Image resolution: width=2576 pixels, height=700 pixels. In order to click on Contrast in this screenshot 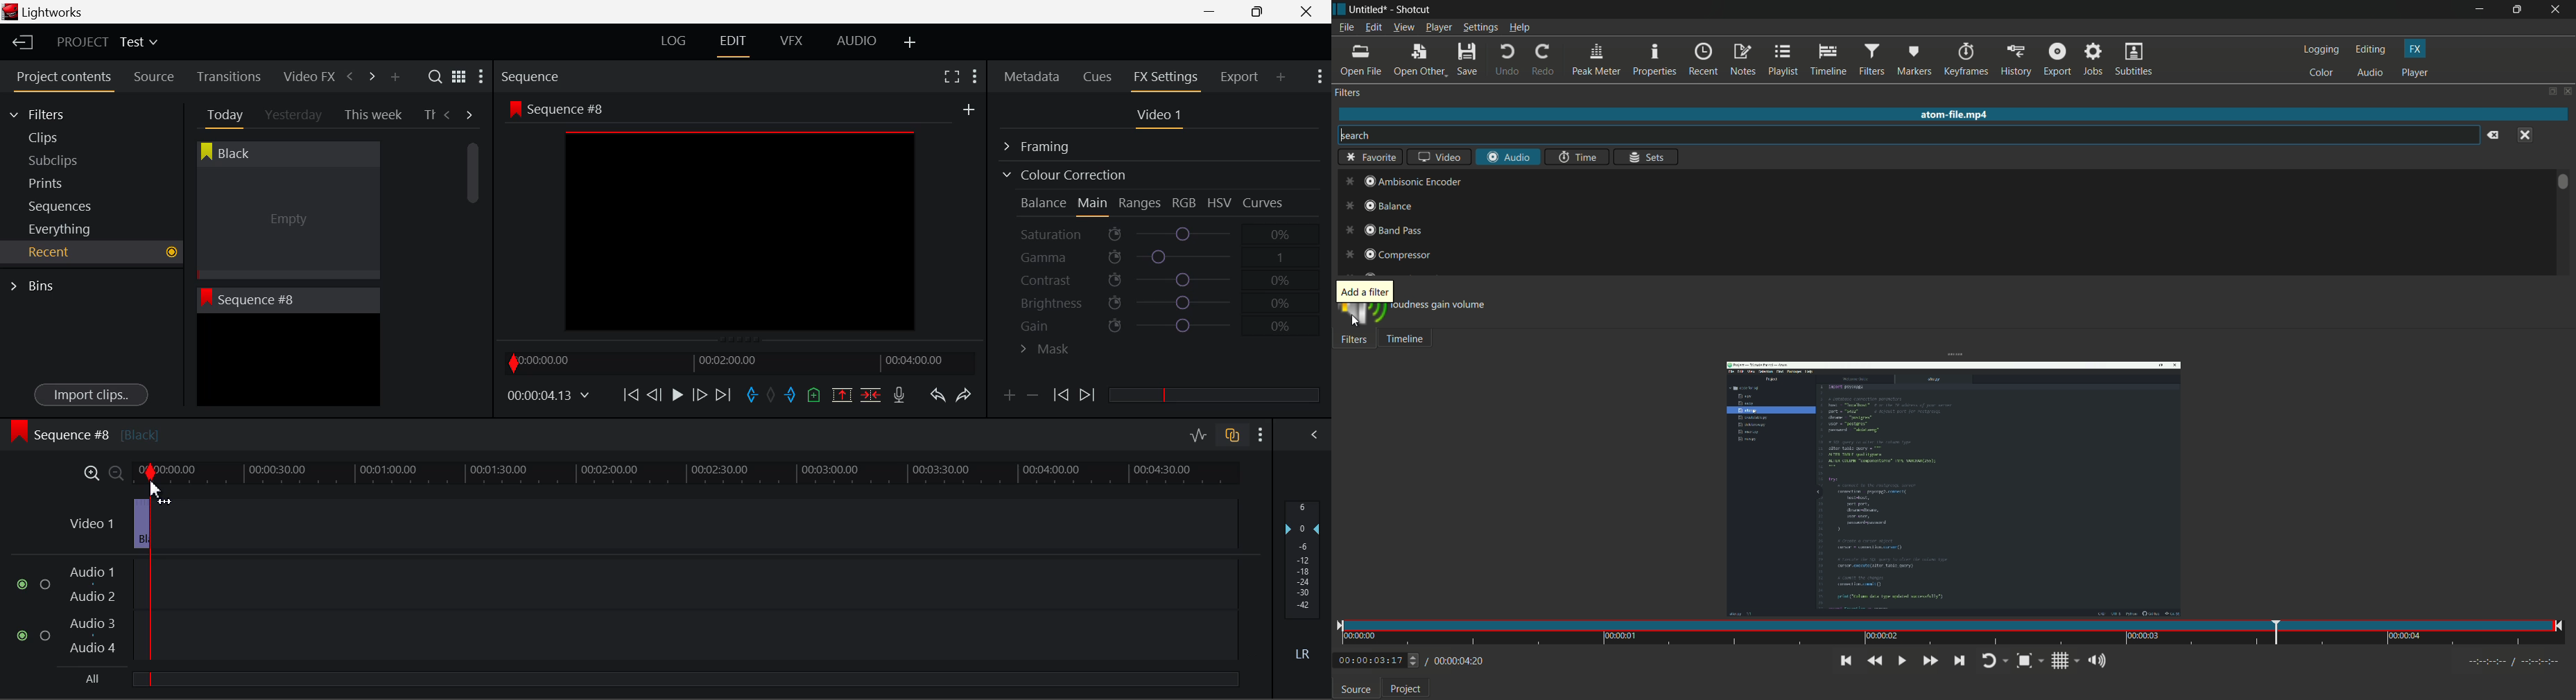, I will do `click(1161, 279)`.